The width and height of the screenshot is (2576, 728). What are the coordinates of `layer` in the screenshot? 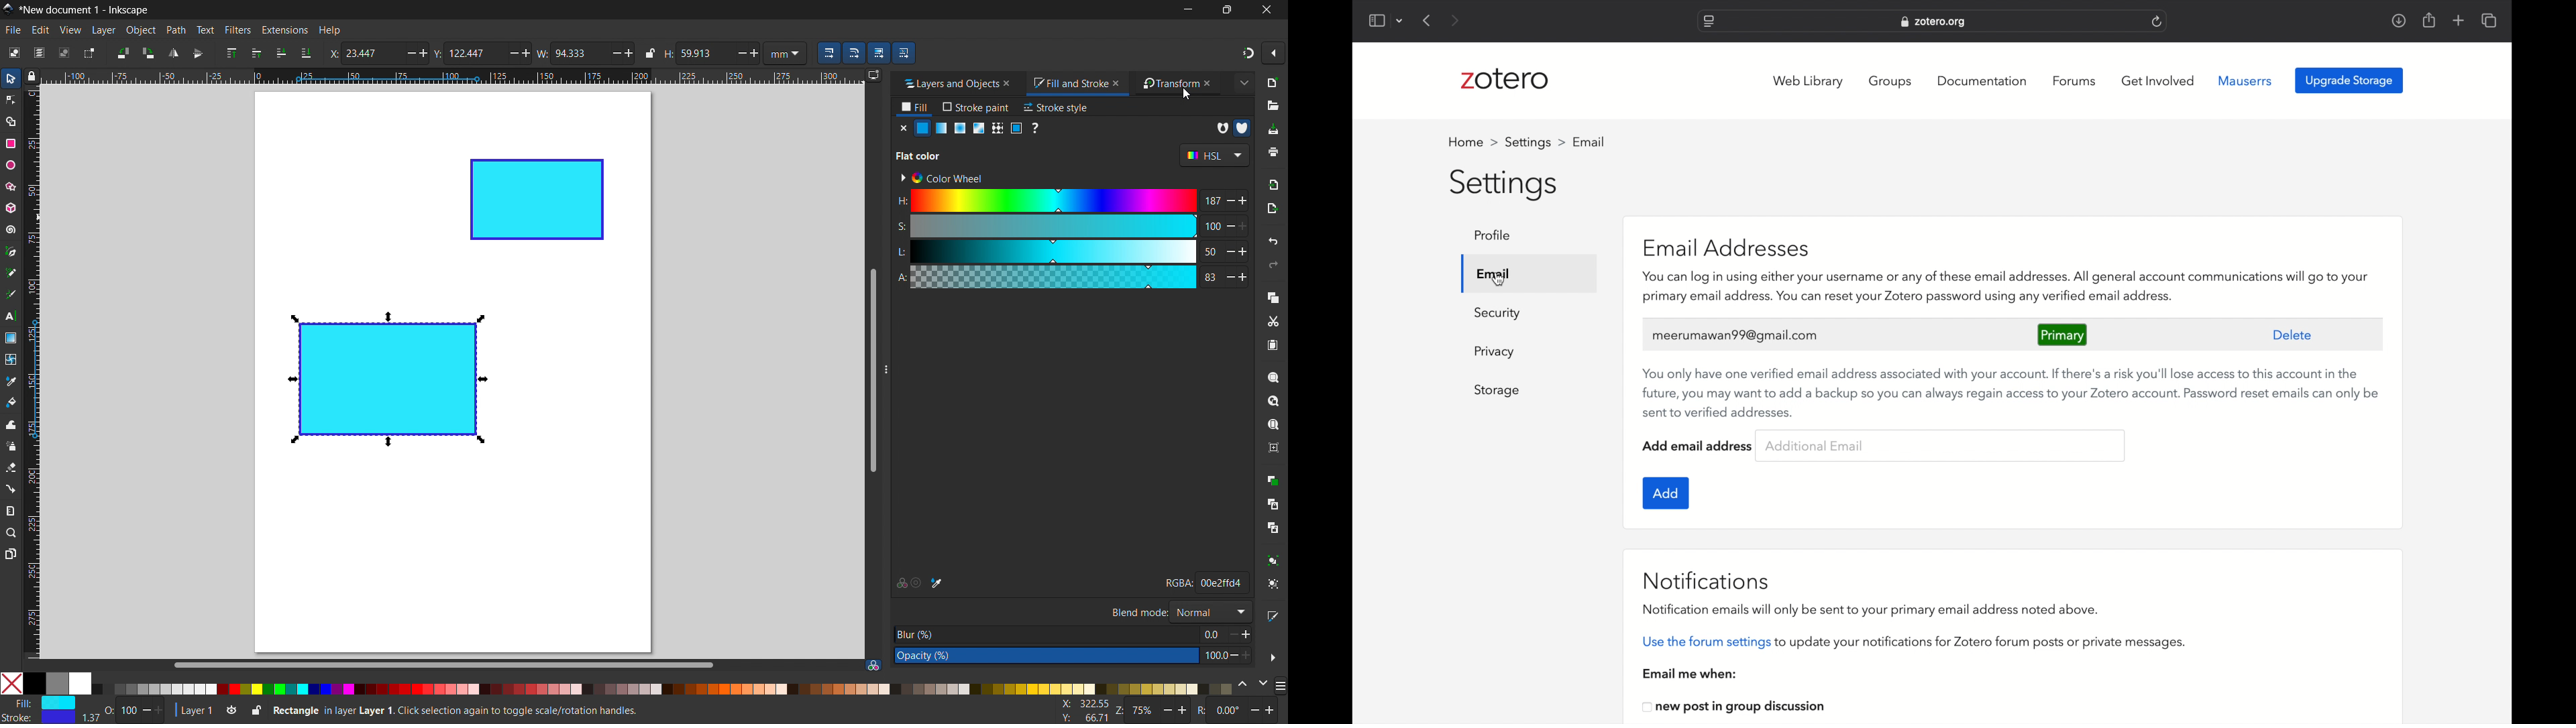 It's located at (103, 30).